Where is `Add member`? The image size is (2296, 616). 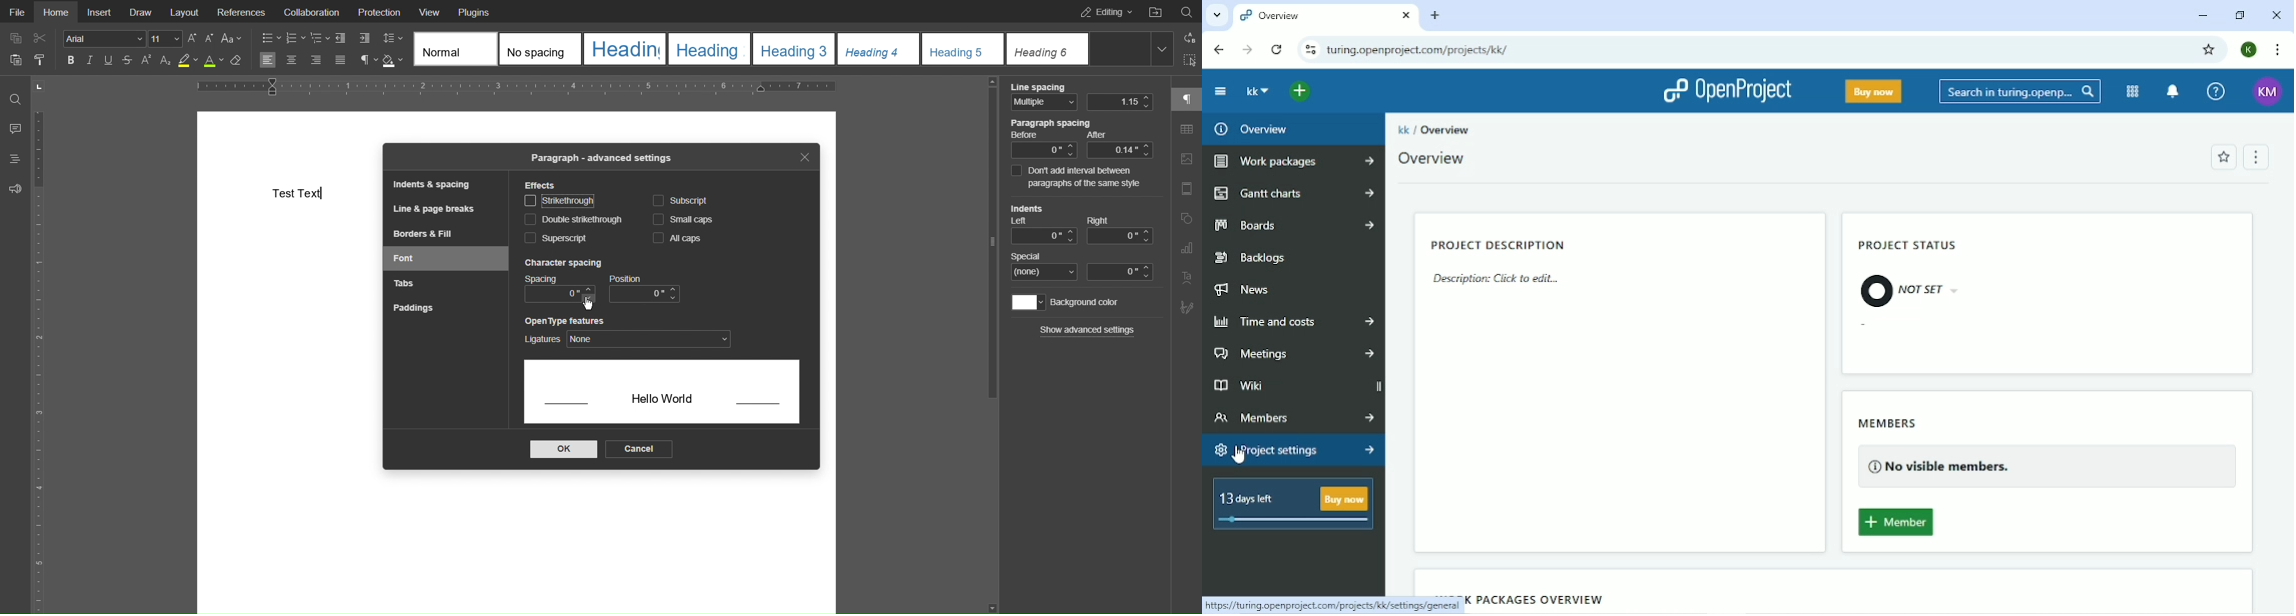
Add member is located at coordinates (1899, 521).